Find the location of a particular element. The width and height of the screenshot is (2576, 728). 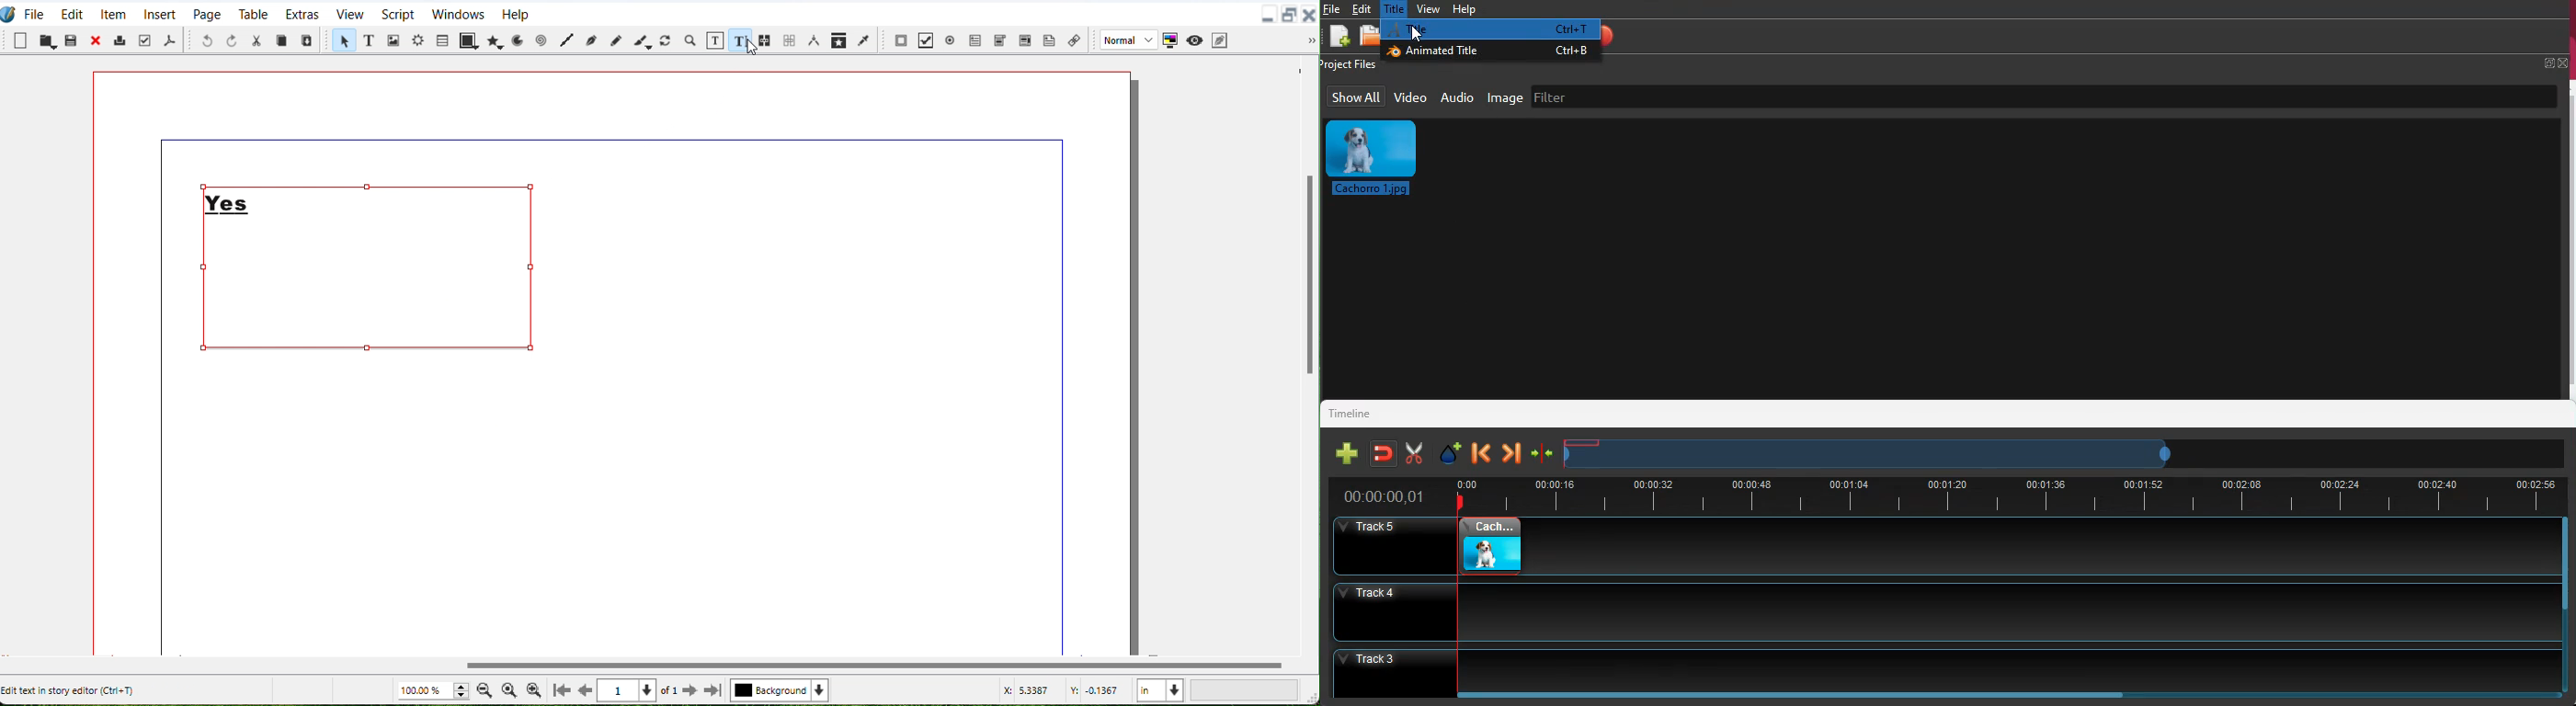

Vertical scroll bar is located at coordinates (647, 665).